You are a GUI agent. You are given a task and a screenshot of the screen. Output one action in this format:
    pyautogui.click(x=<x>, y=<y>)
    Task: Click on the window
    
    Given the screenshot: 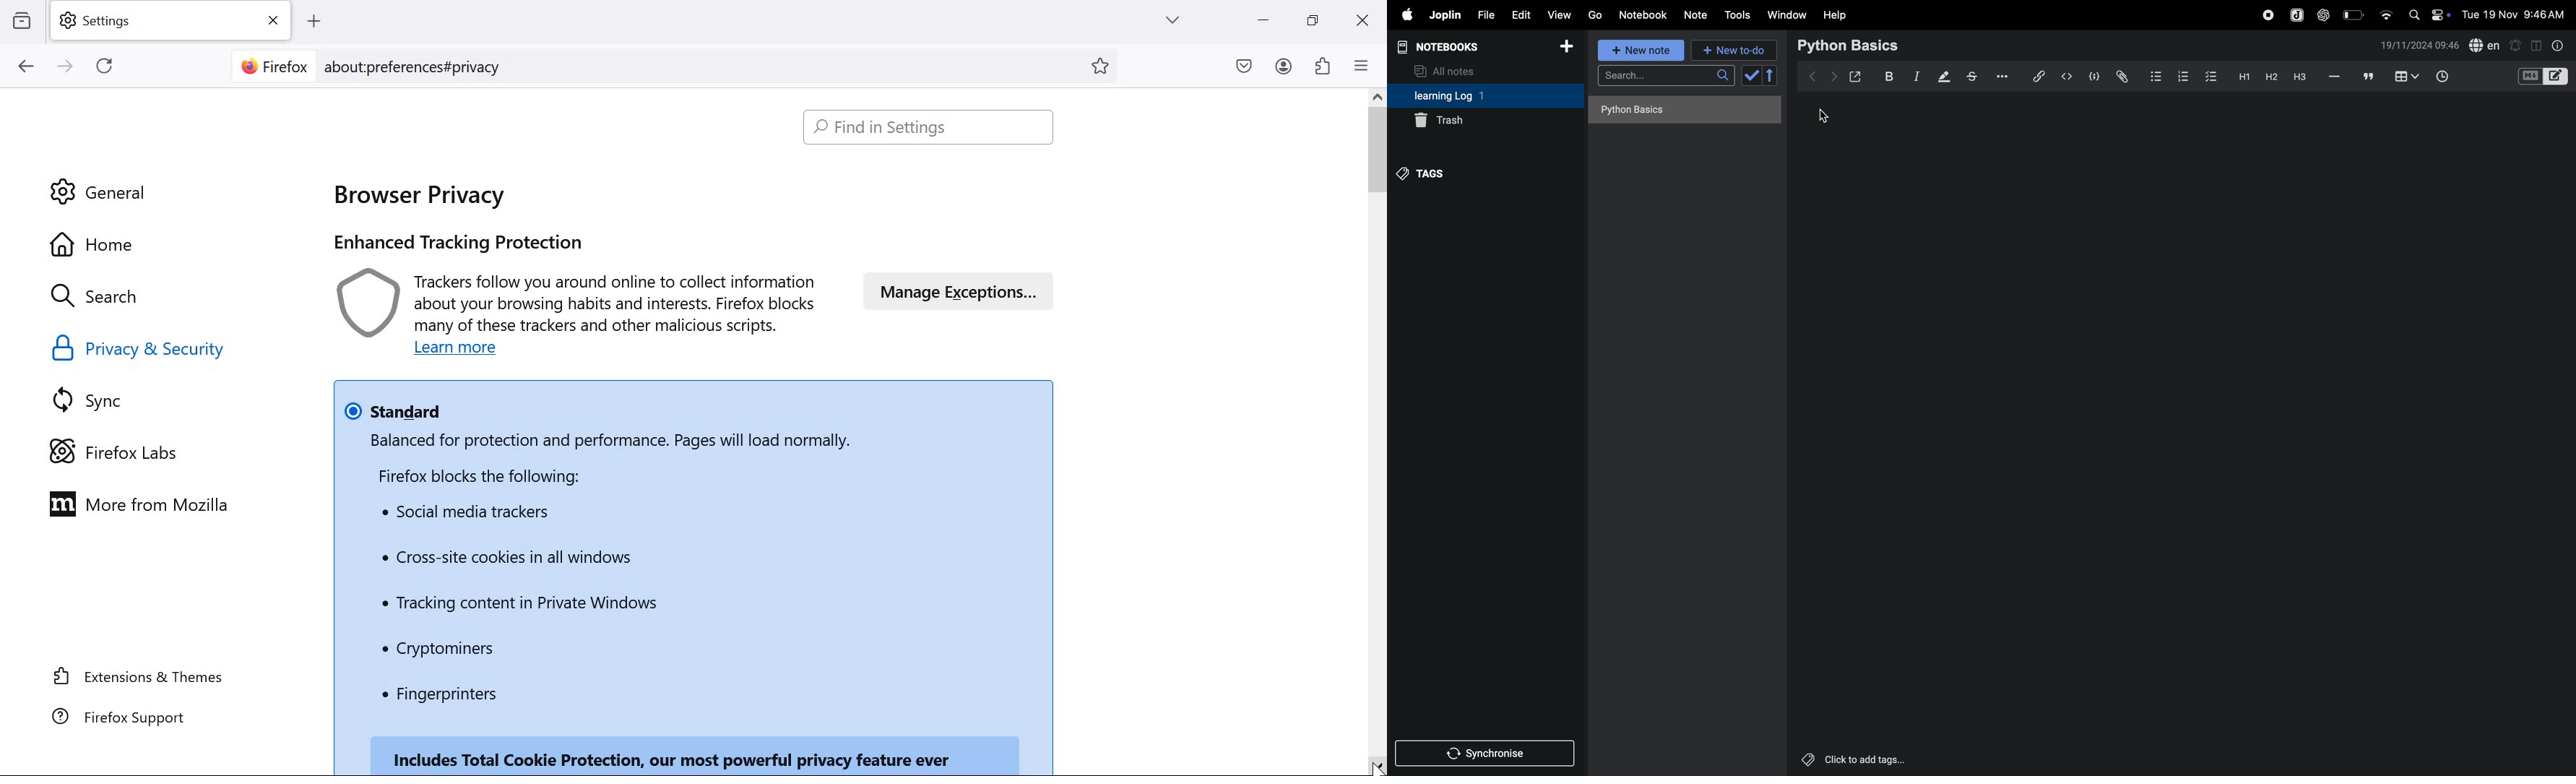 What is the action you would take?
    pyautogui.click(x=1787, y=15)
    